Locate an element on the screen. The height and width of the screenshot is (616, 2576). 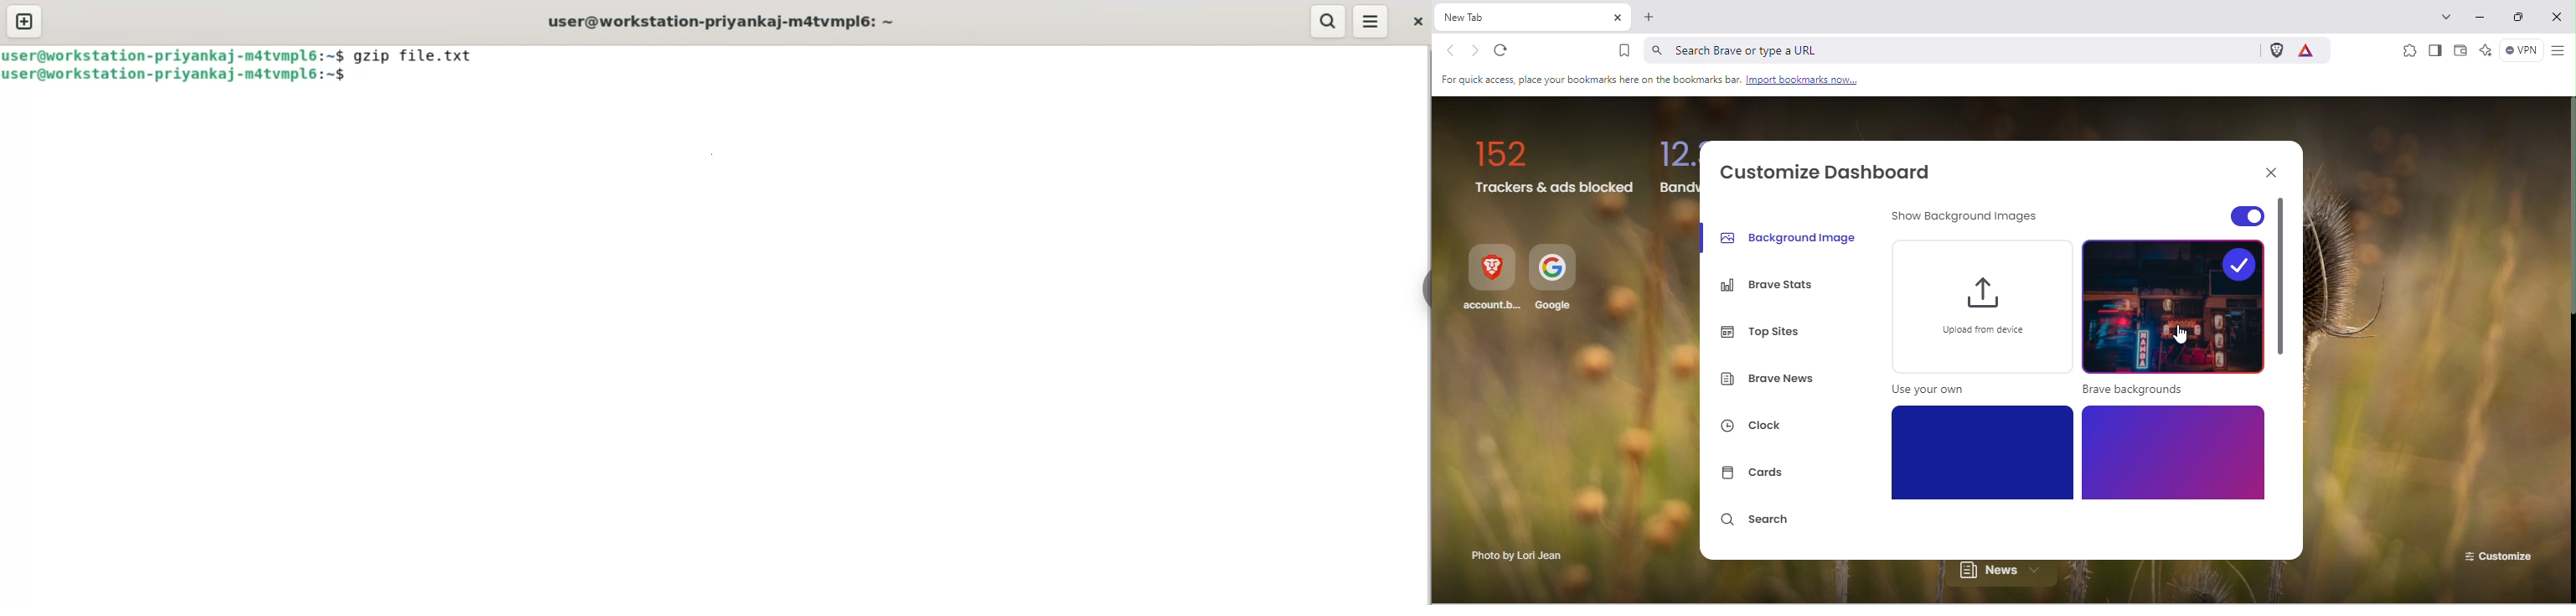
search is located at coordinates (1328, 23).